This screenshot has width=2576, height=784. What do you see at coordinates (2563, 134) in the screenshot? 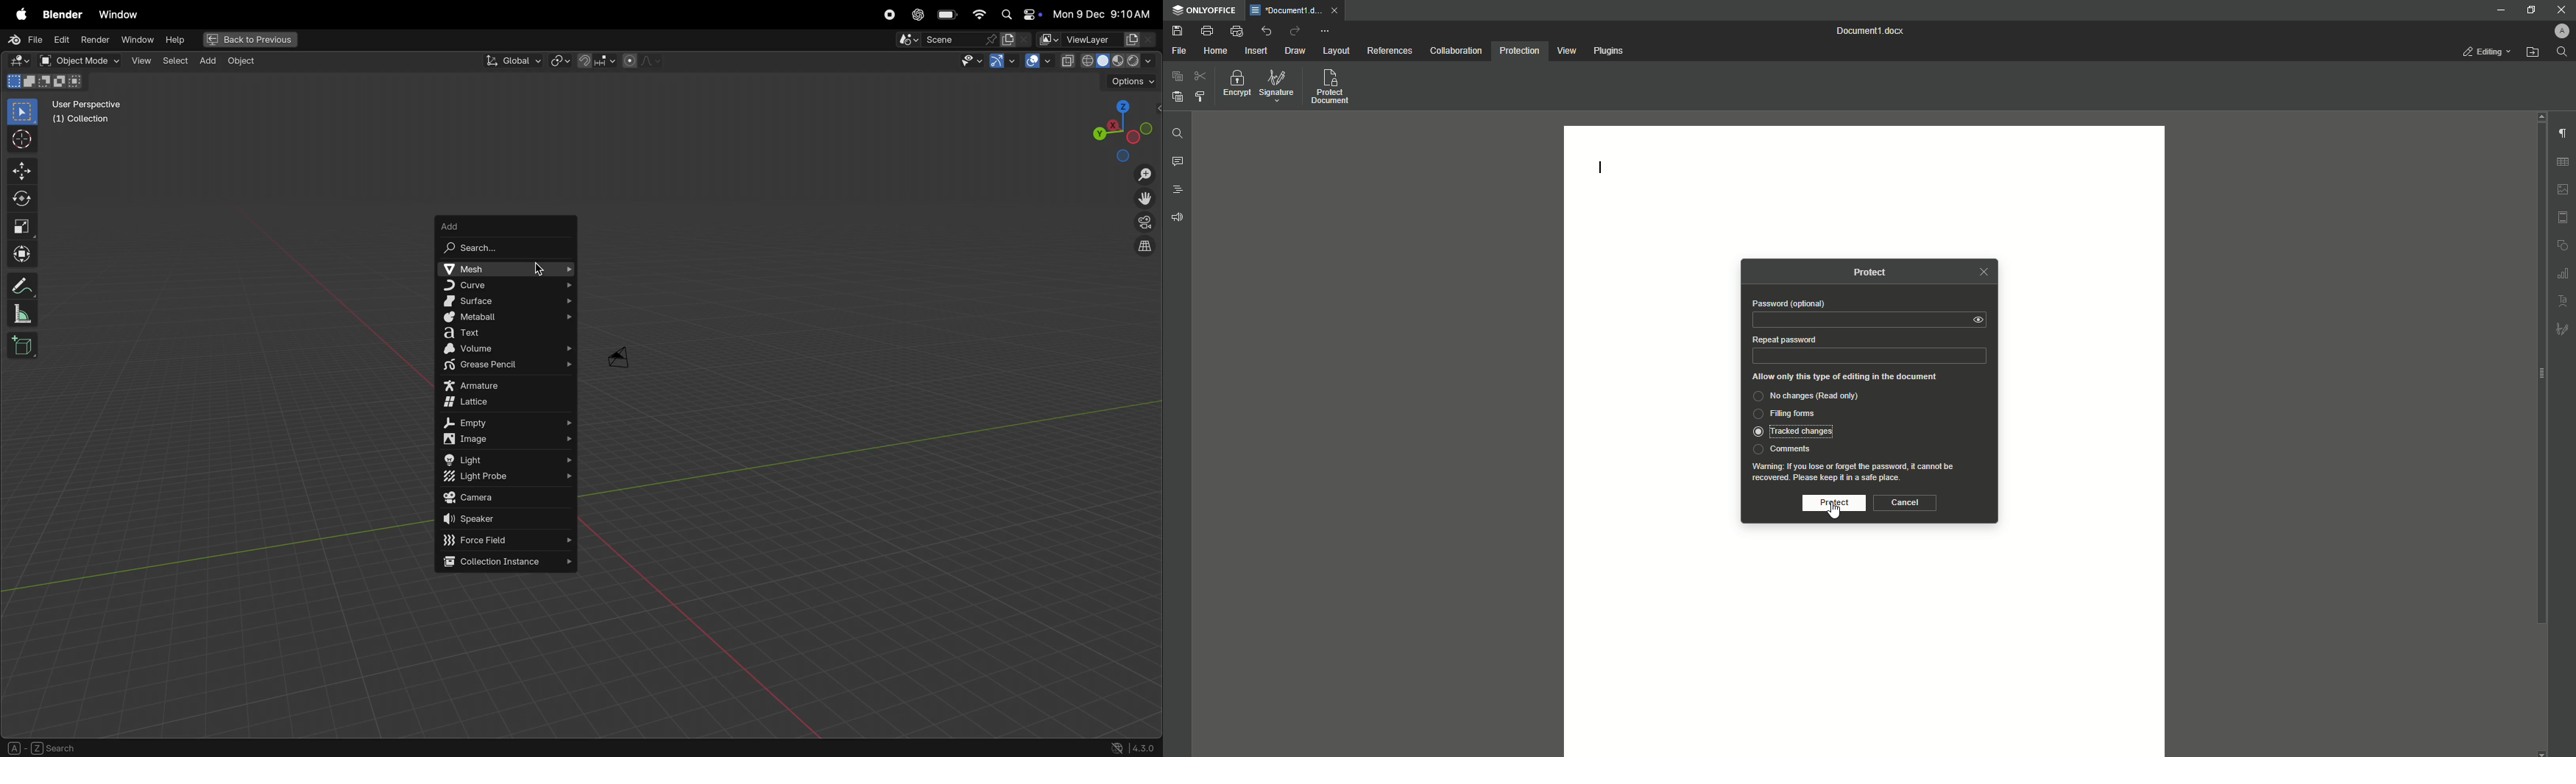
I see `Paragraph Settings` at bounding box center [2563, 134].